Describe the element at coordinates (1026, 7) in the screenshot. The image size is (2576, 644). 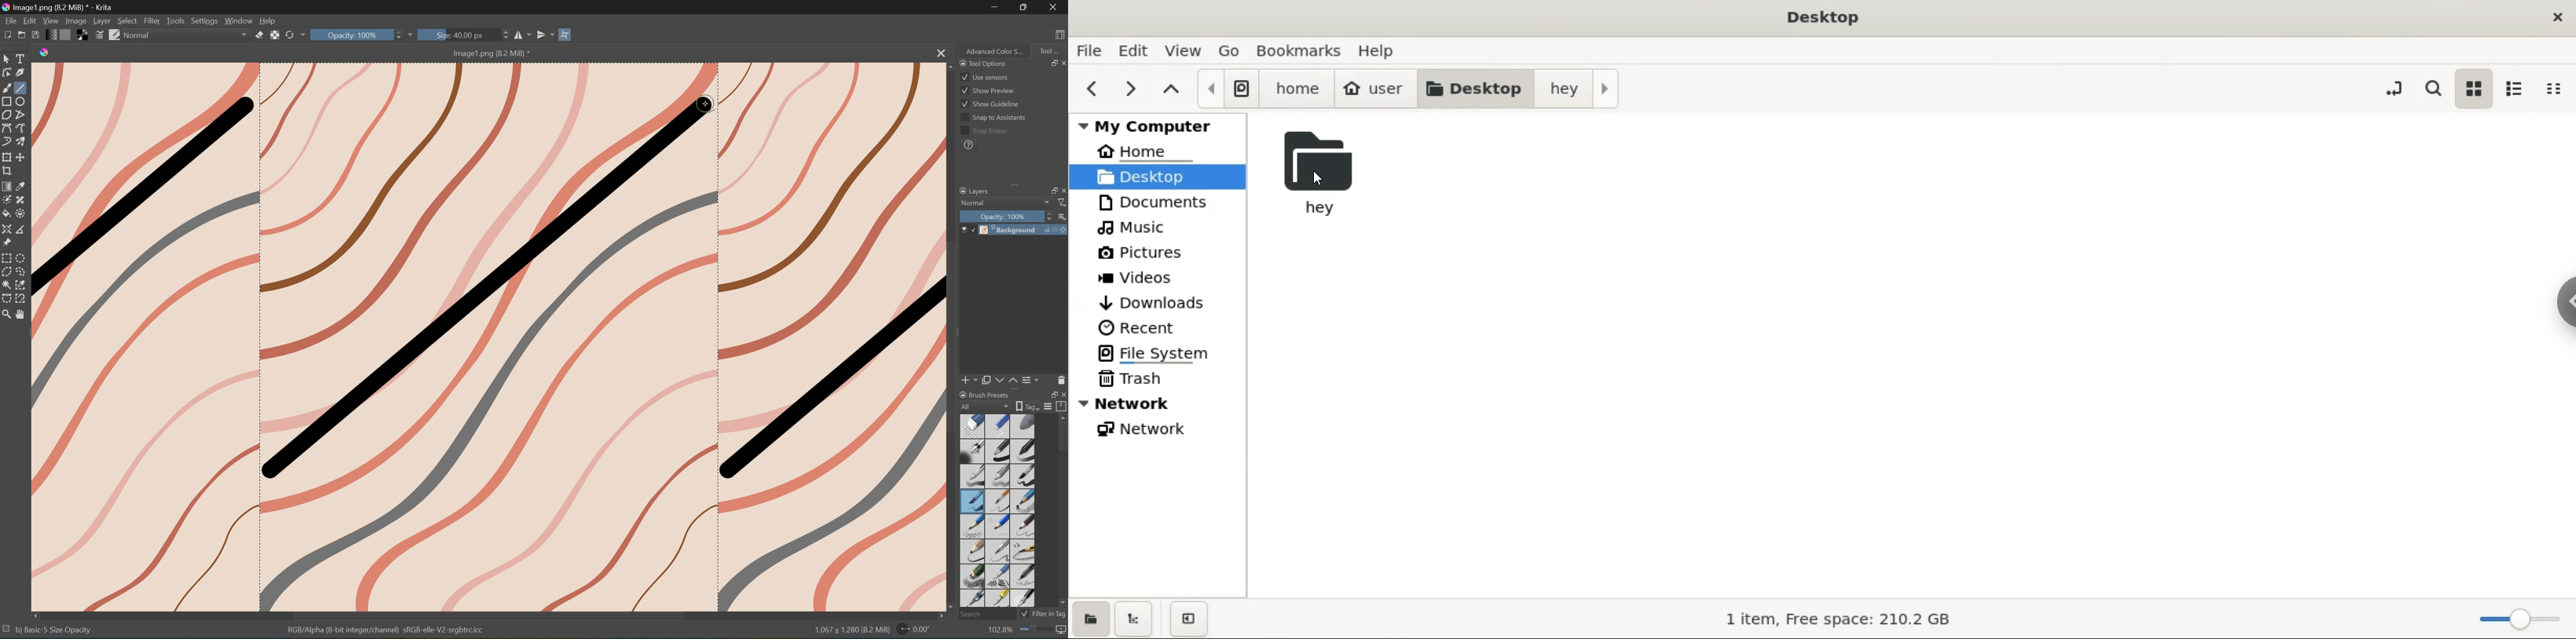
I see `Restore Down` at that location.